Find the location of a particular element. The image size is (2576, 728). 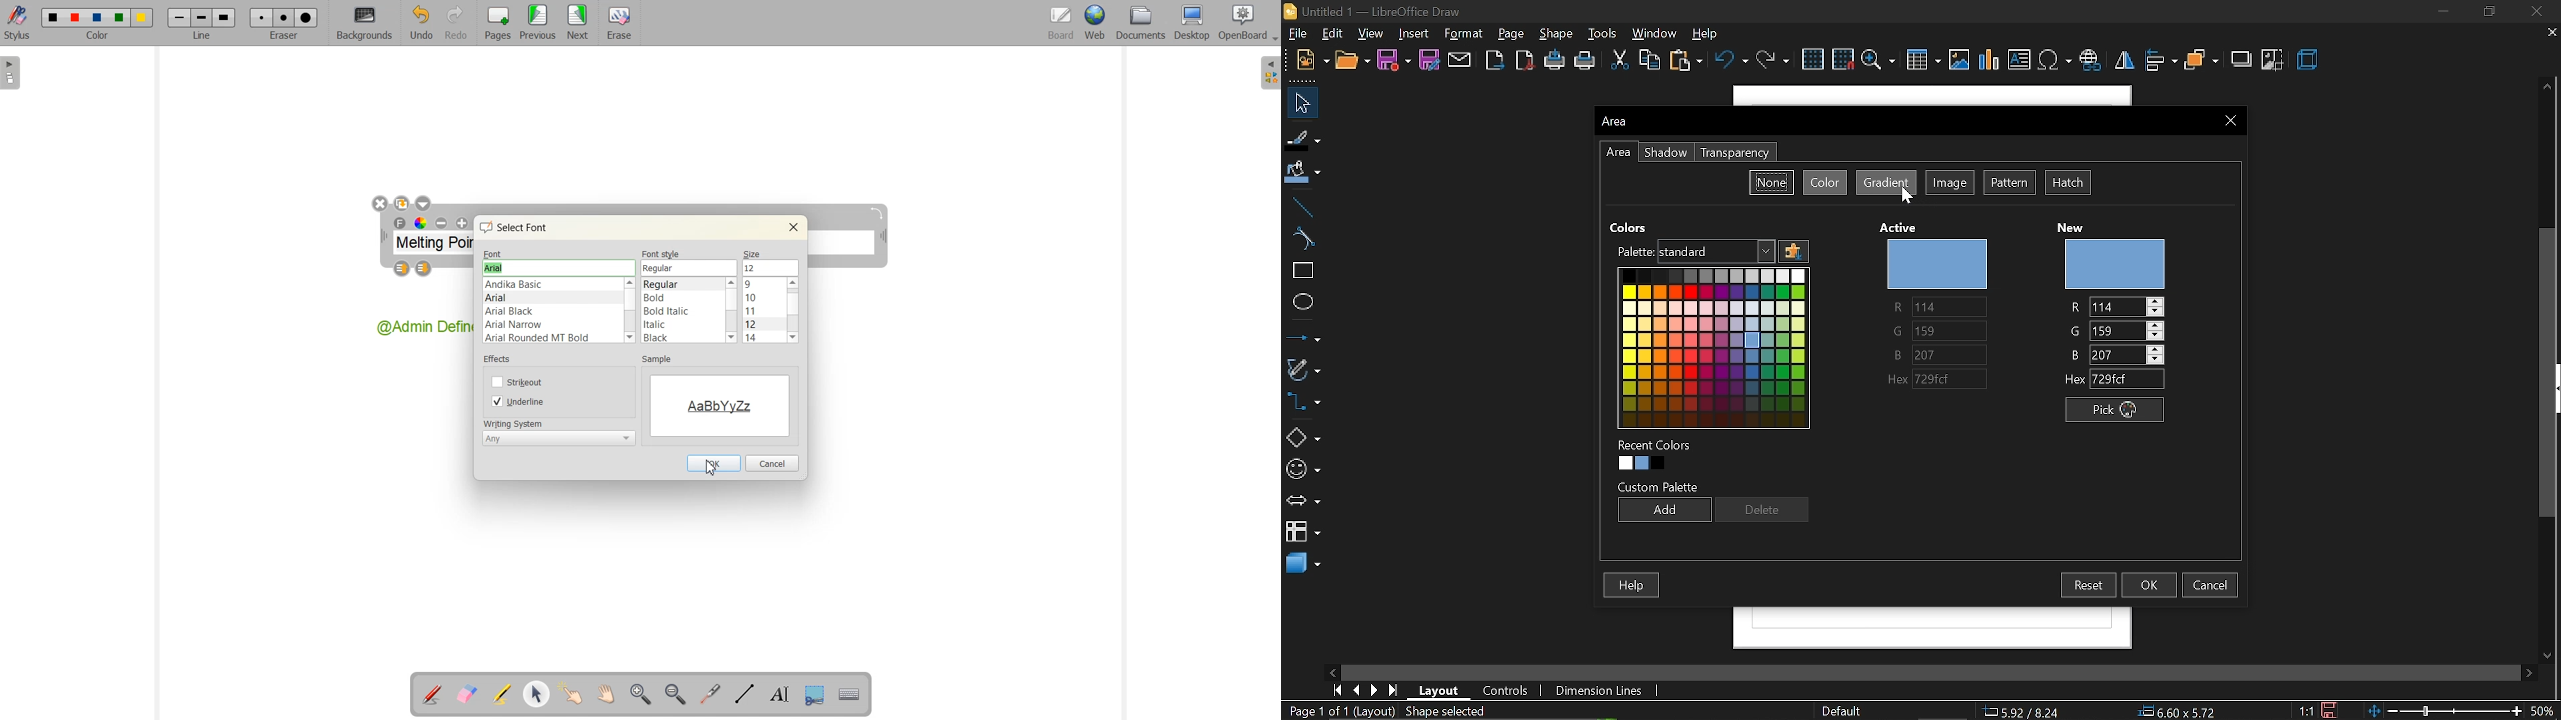

delete is located at coordinates (1760, 509).